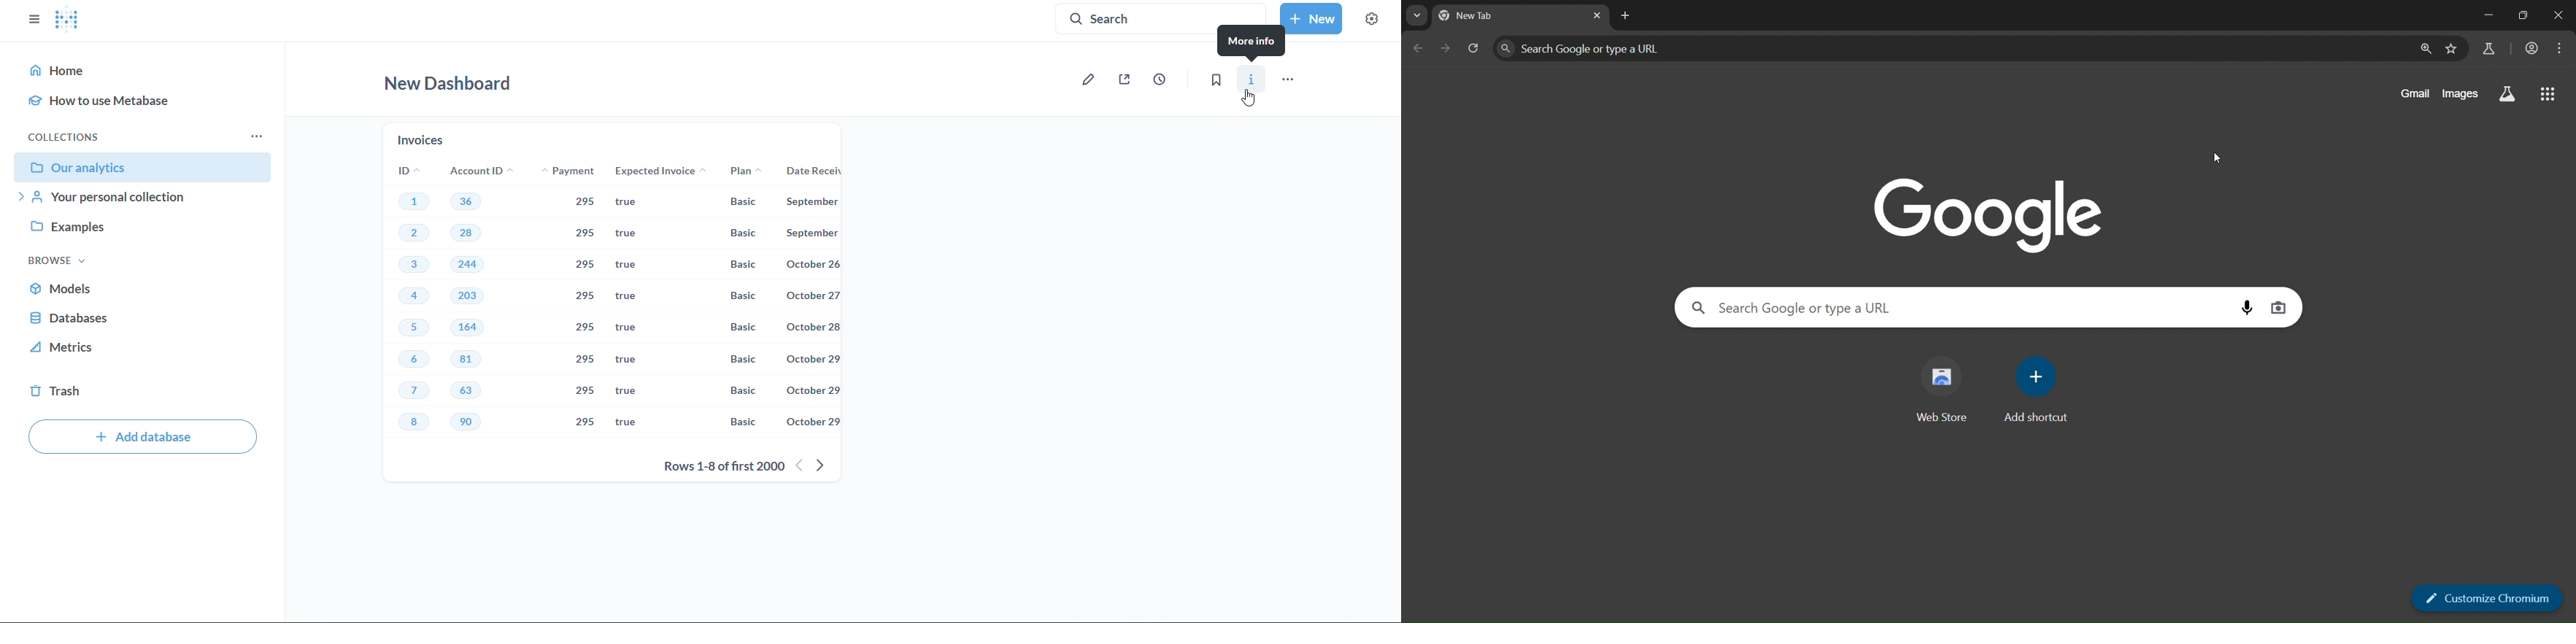  I want to click on zoom , so click(2426, 49).